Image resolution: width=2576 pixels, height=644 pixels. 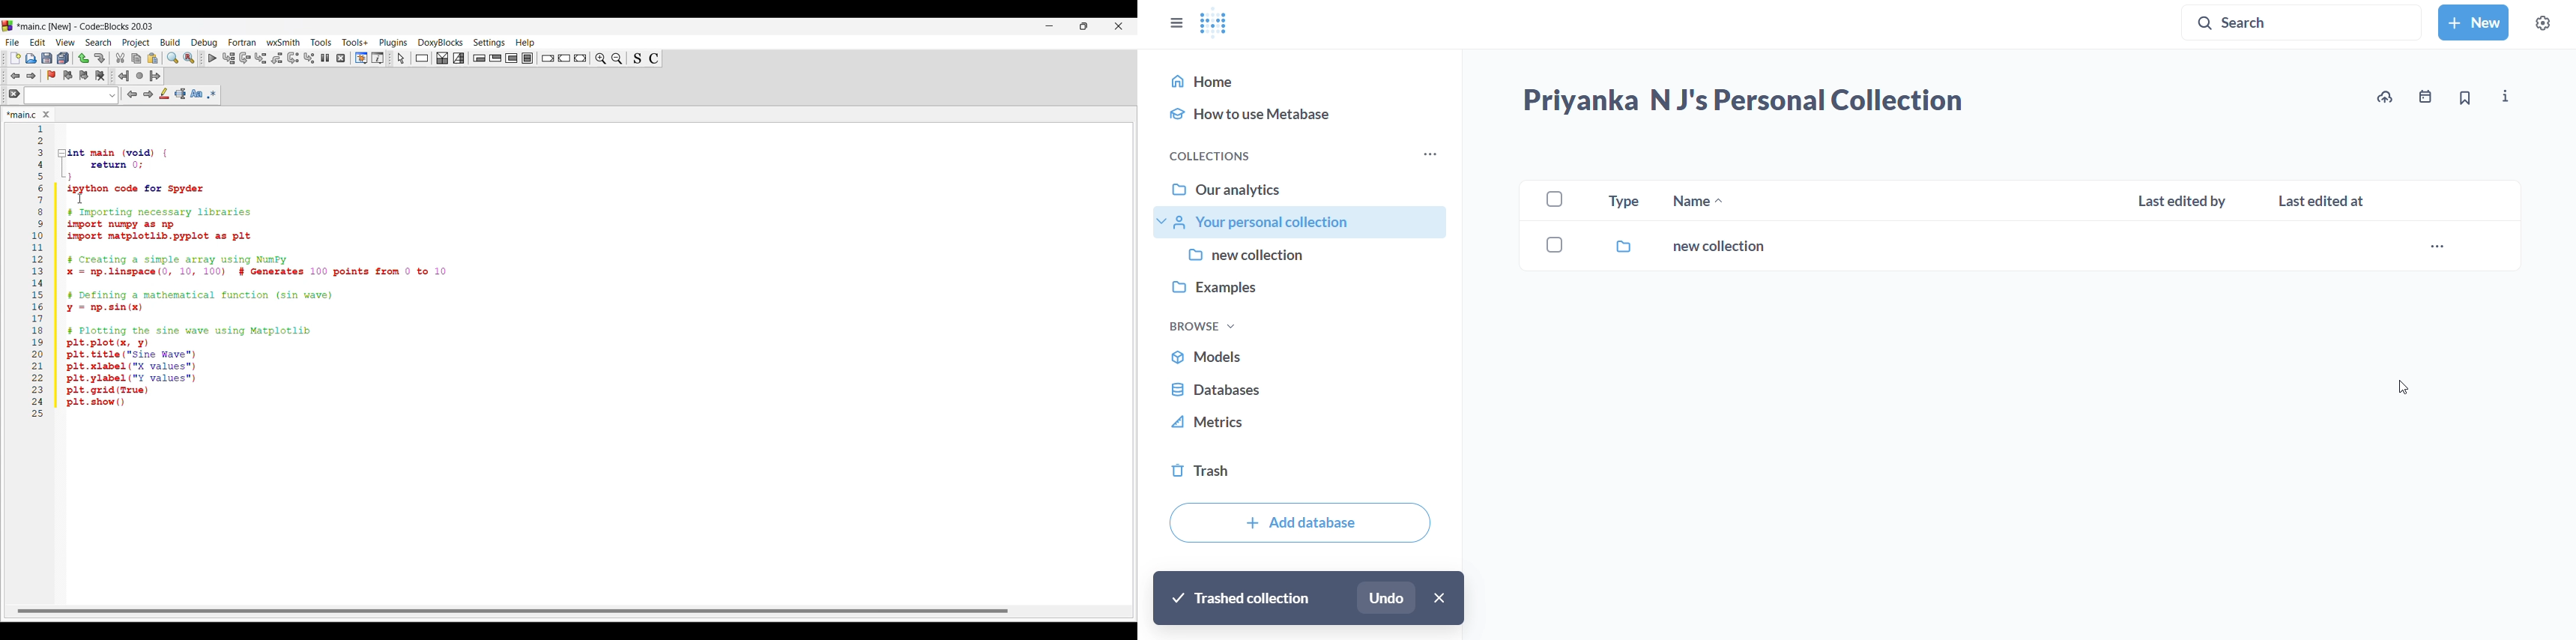 What do you see at coordinates (2306, 22) in the screenshot?
I see `search` at bounding box center [2306, 22].